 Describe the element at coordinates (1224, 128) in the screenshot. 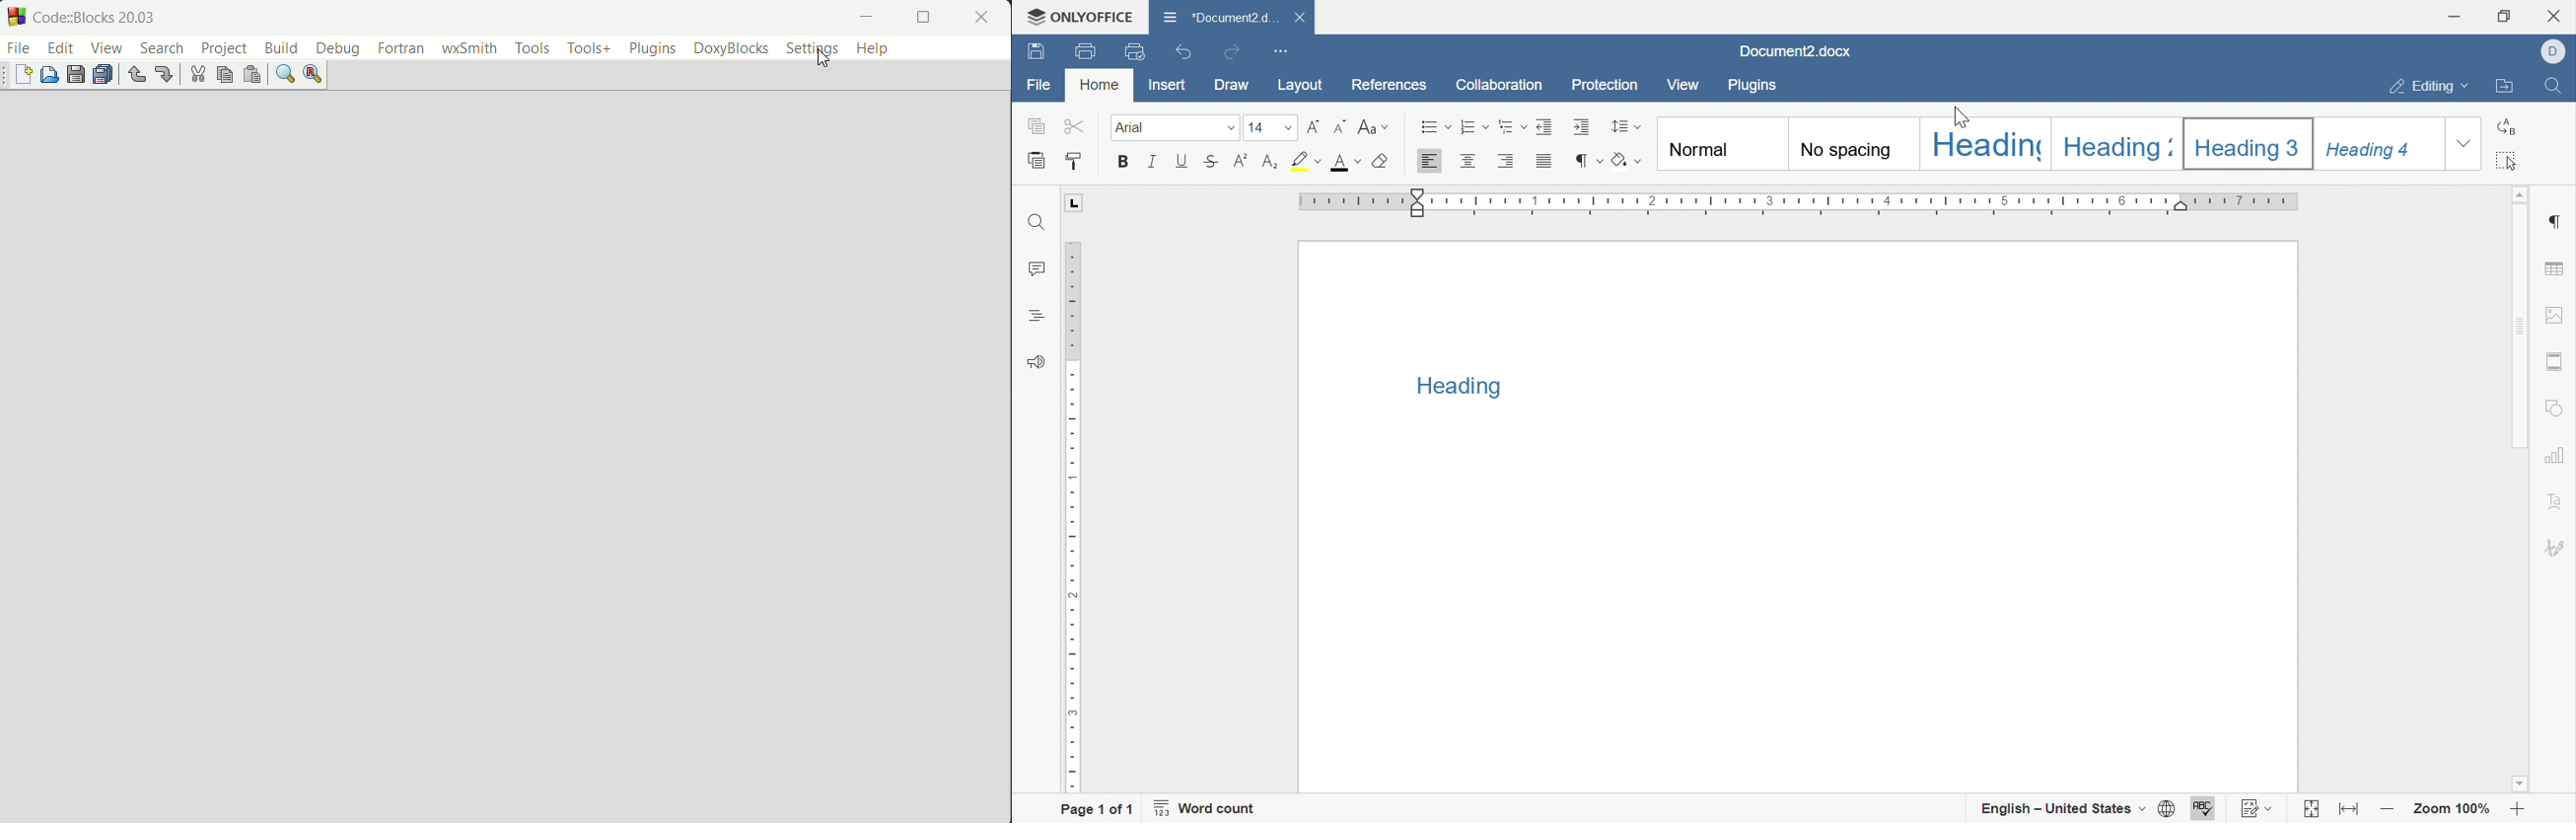

I see `Drop Down` at that location.